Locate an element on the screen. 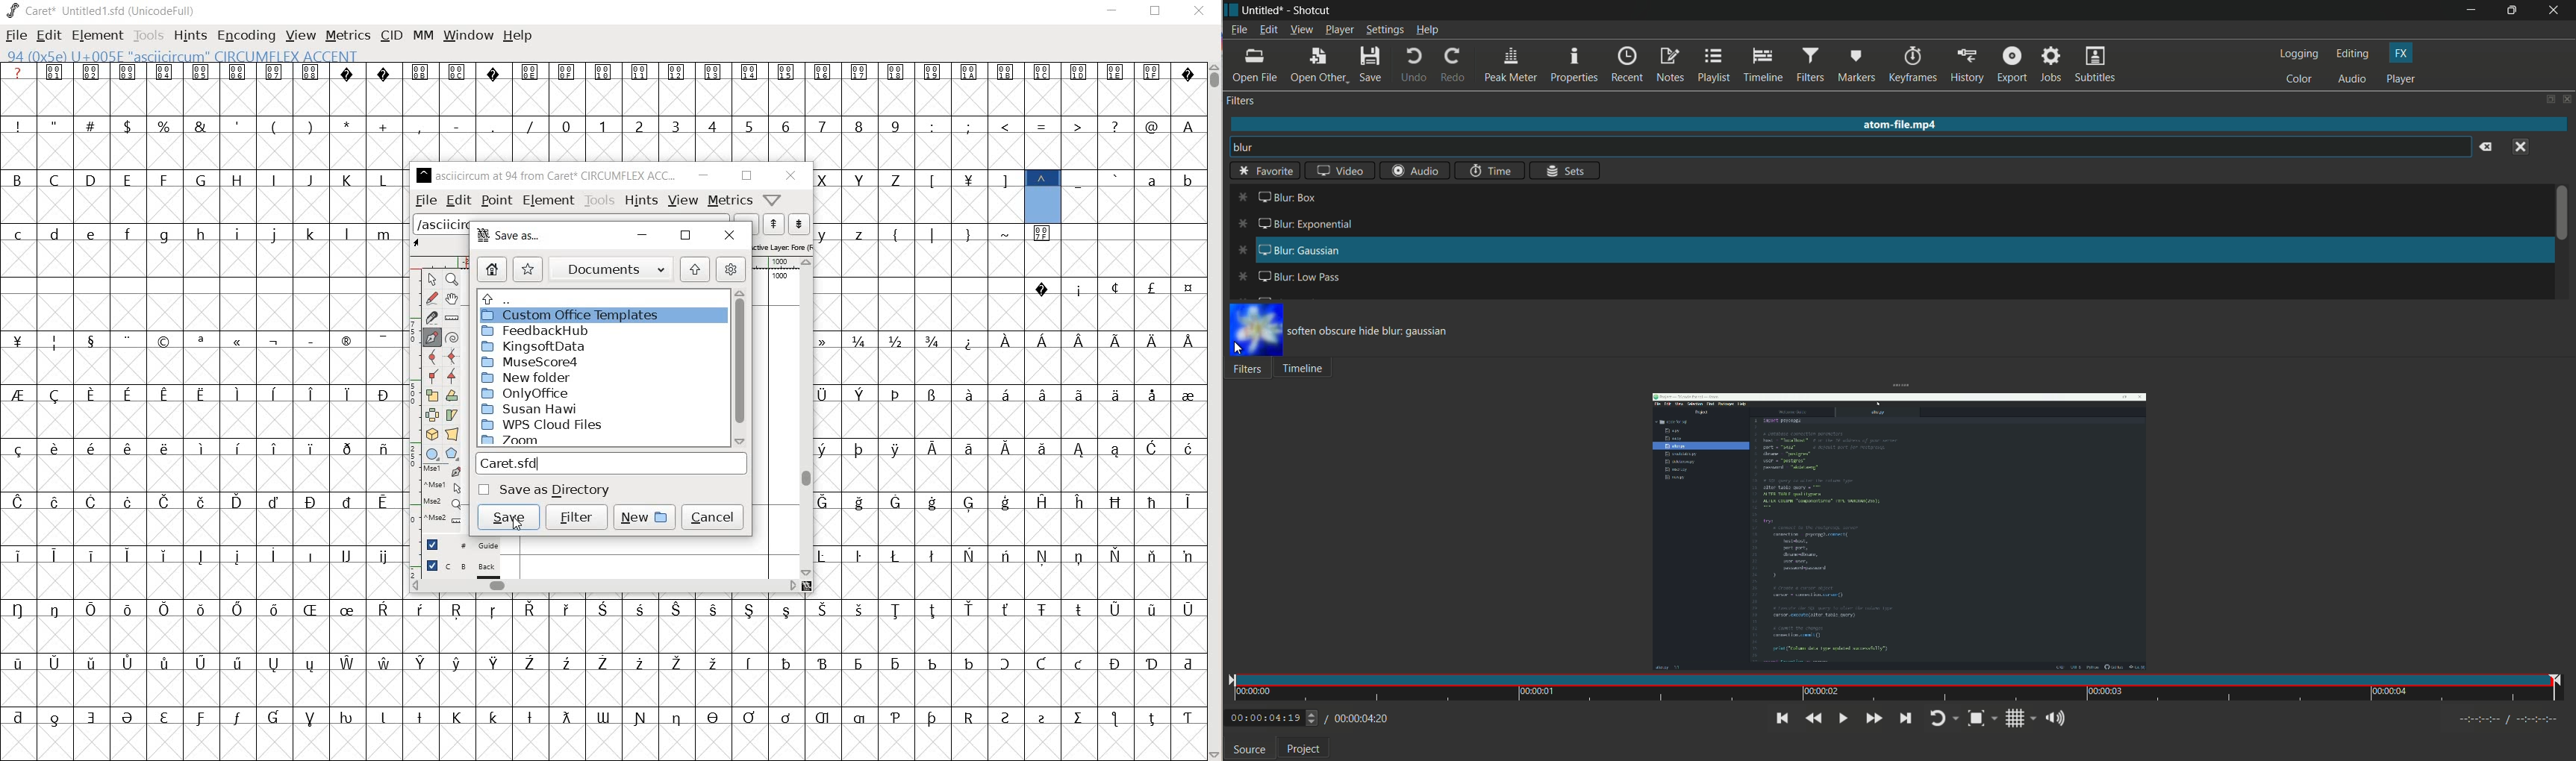 This screenshot has width=2576, height=784. timeline is located at coordinates (1761, 66).